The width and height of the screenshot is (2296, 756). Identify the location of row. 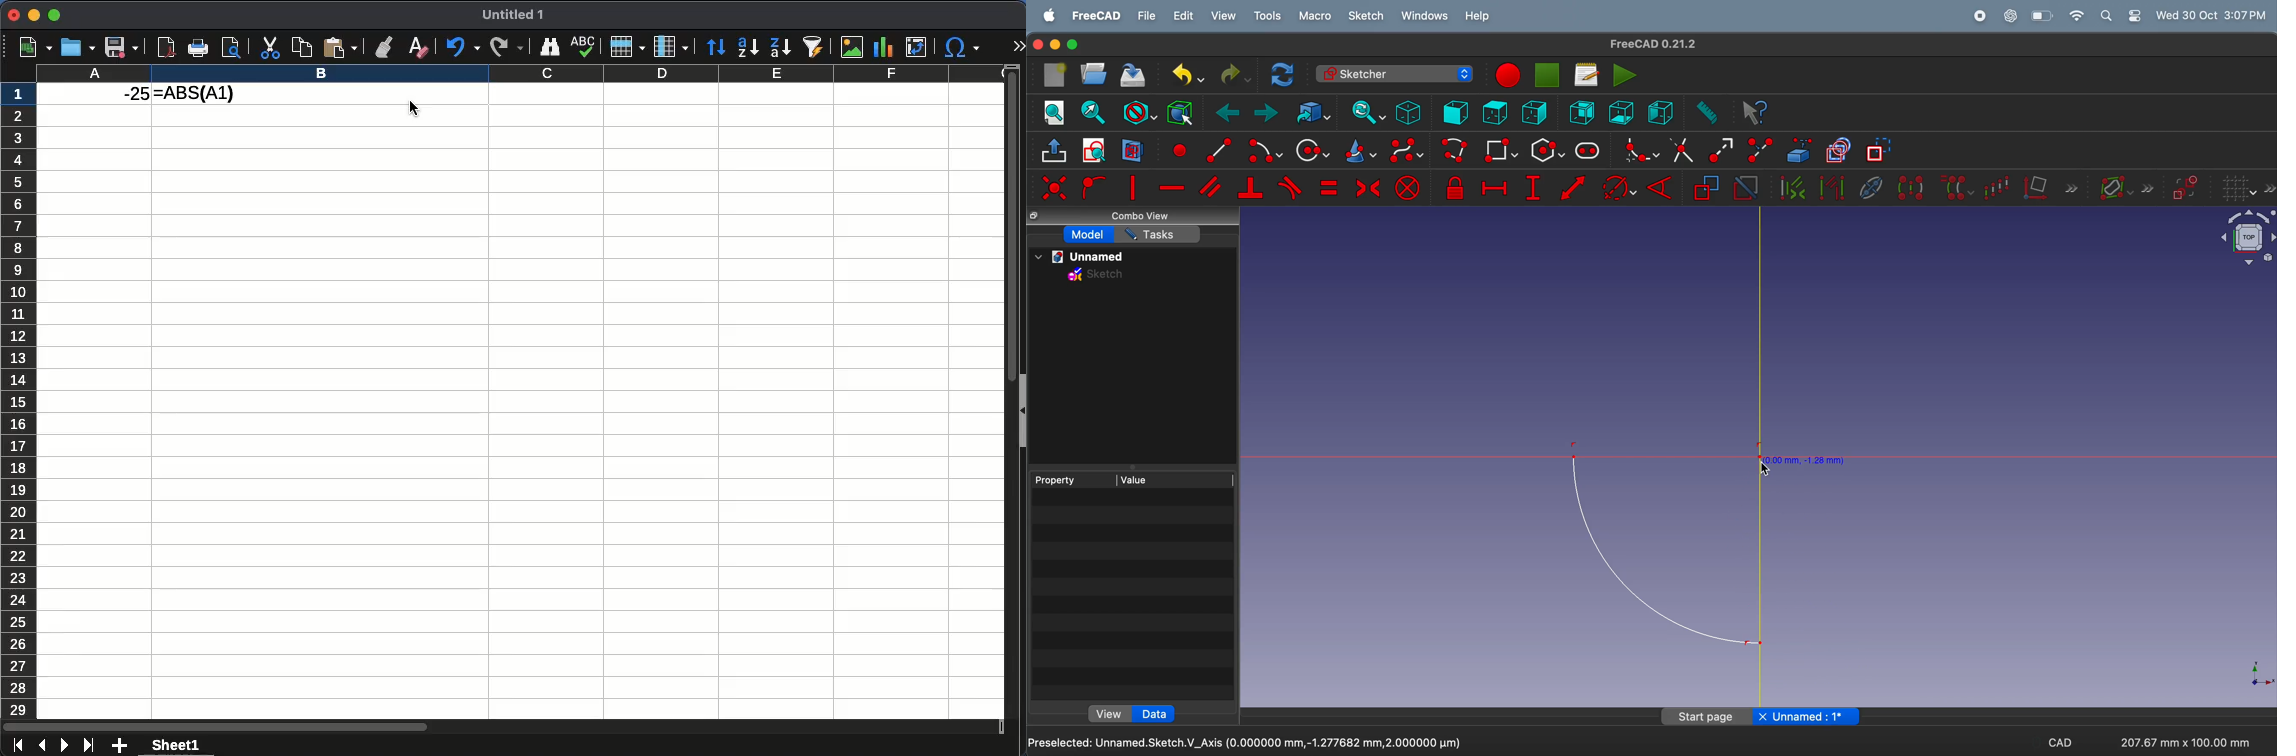
(626, 46).